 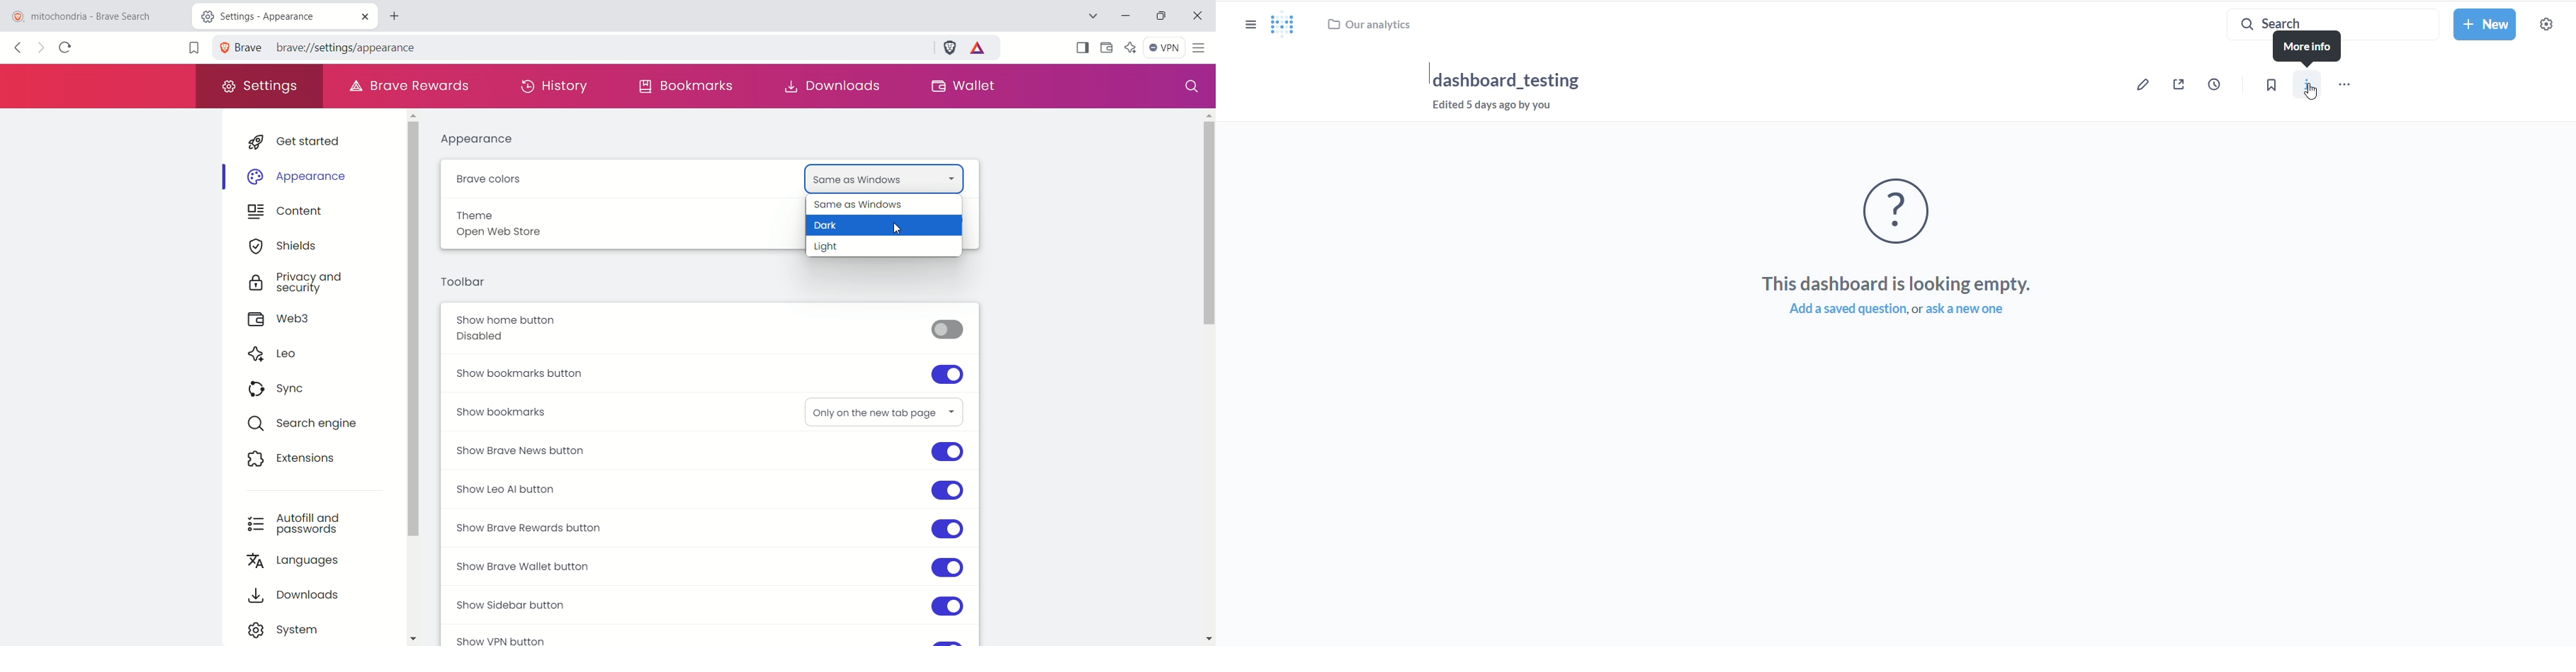 I want to click on show sidebar button, so click(x=706, y=605).